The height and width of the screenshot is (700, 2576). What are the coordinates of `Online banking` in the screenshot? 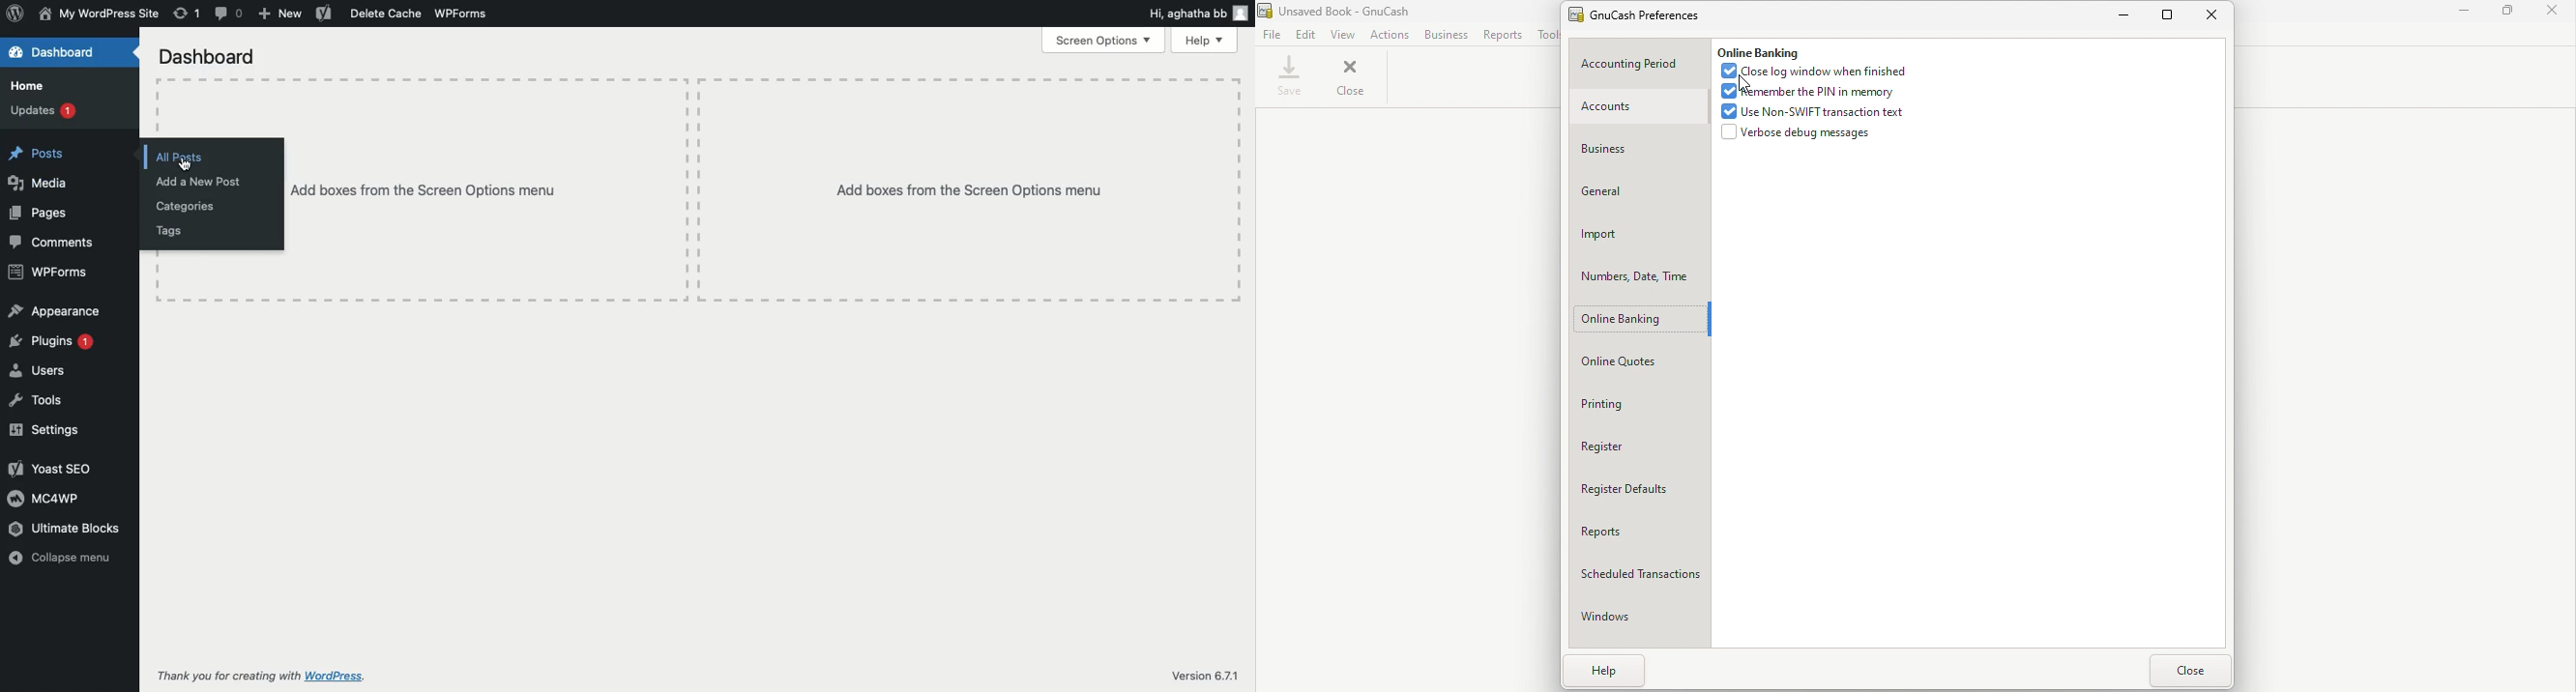 It's located at (1639, 321).